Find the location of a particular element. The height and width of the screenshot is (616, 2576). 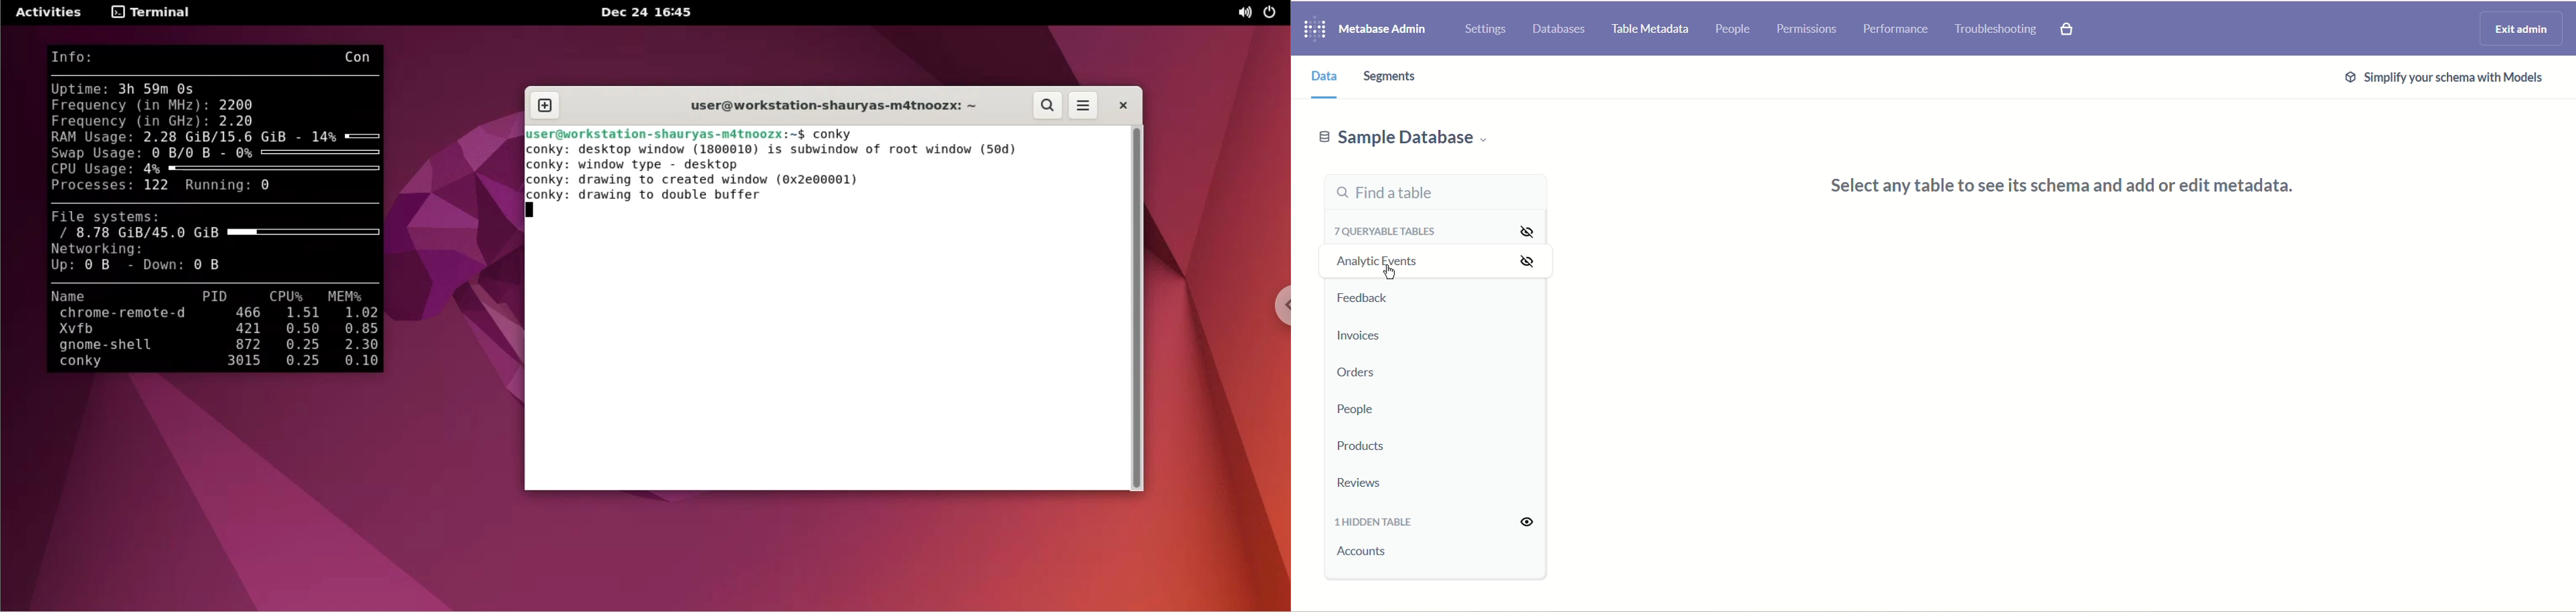

metabase admin is located at coordinates (1381, 30).